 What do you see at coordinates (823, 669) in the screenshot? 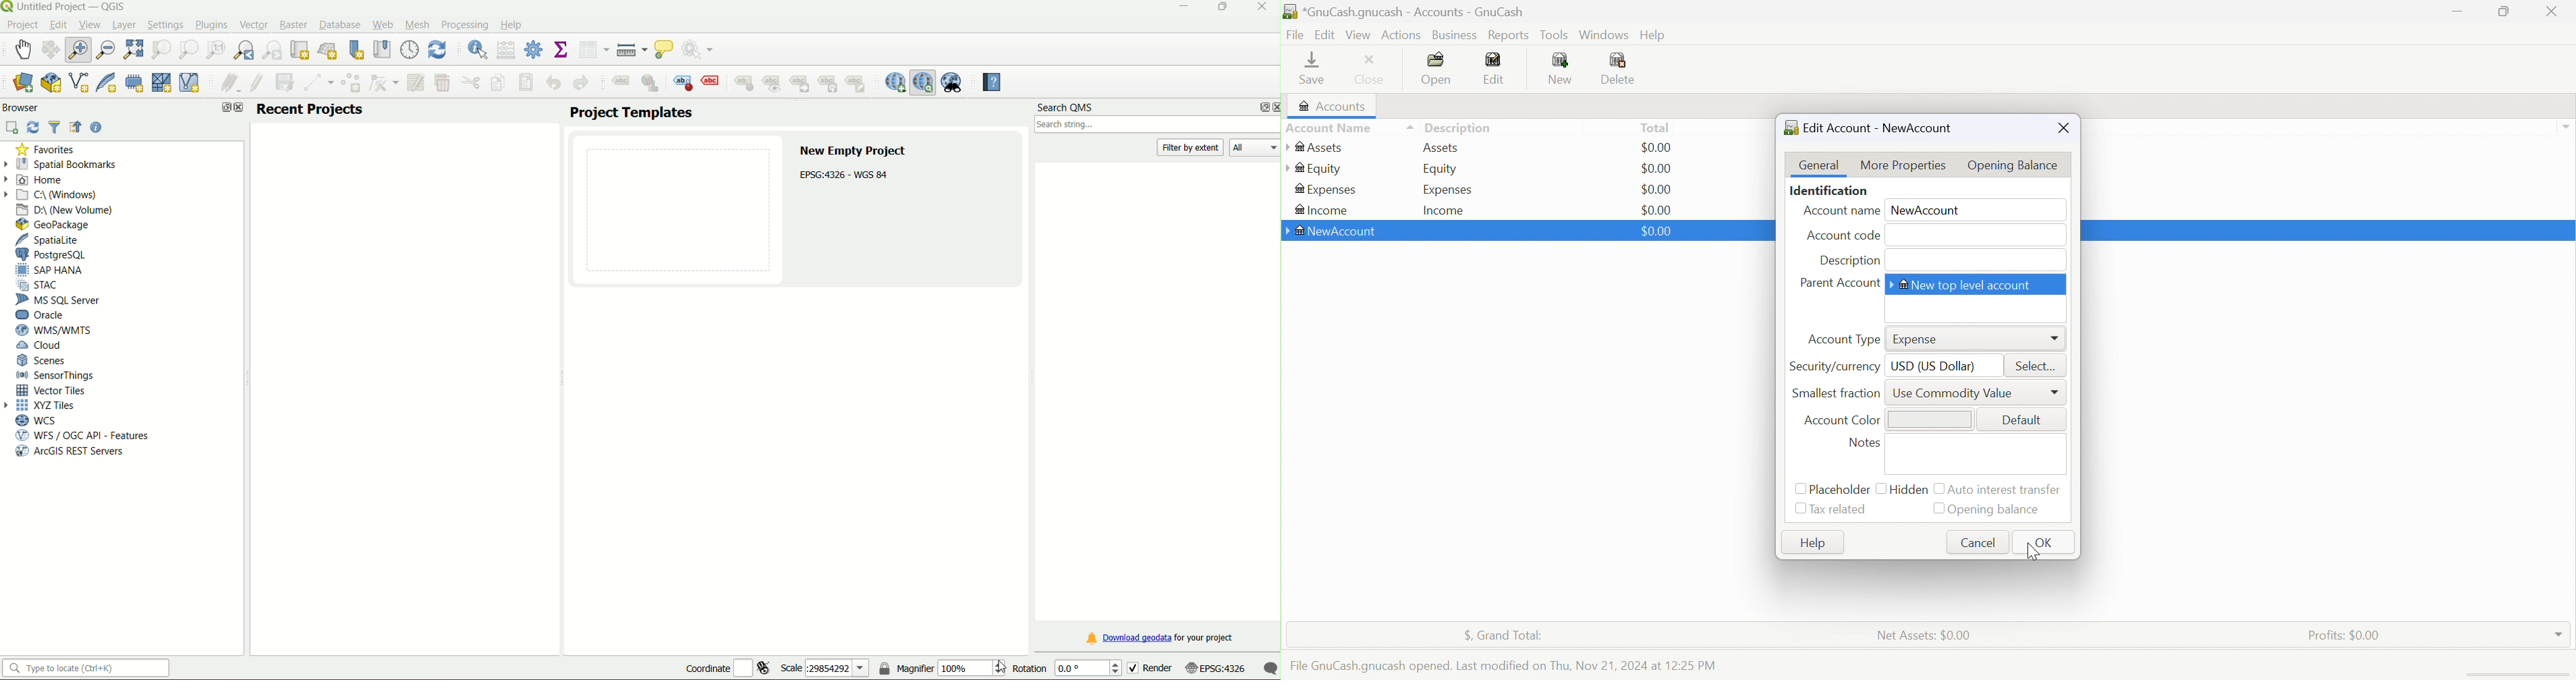
I see `scale` at bounding box center [823, 669].